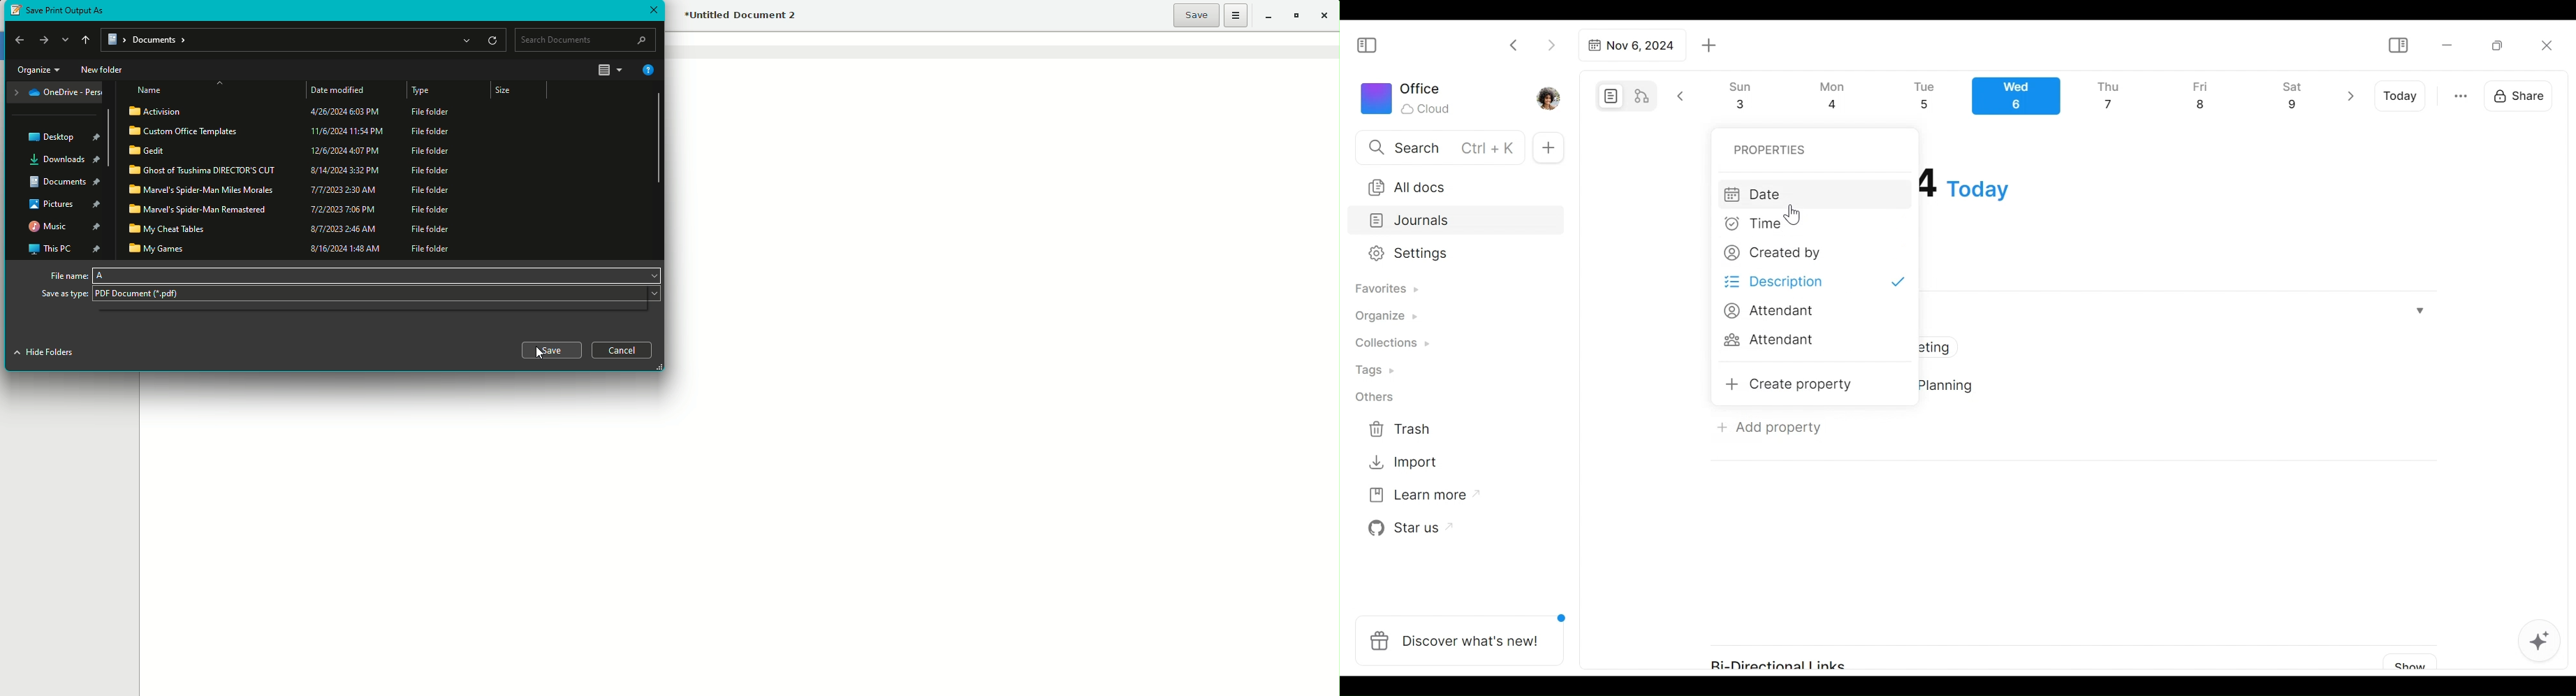  Describe the element at coordinates (1630, 45) in the screenshot. I see `Tab` at that location.